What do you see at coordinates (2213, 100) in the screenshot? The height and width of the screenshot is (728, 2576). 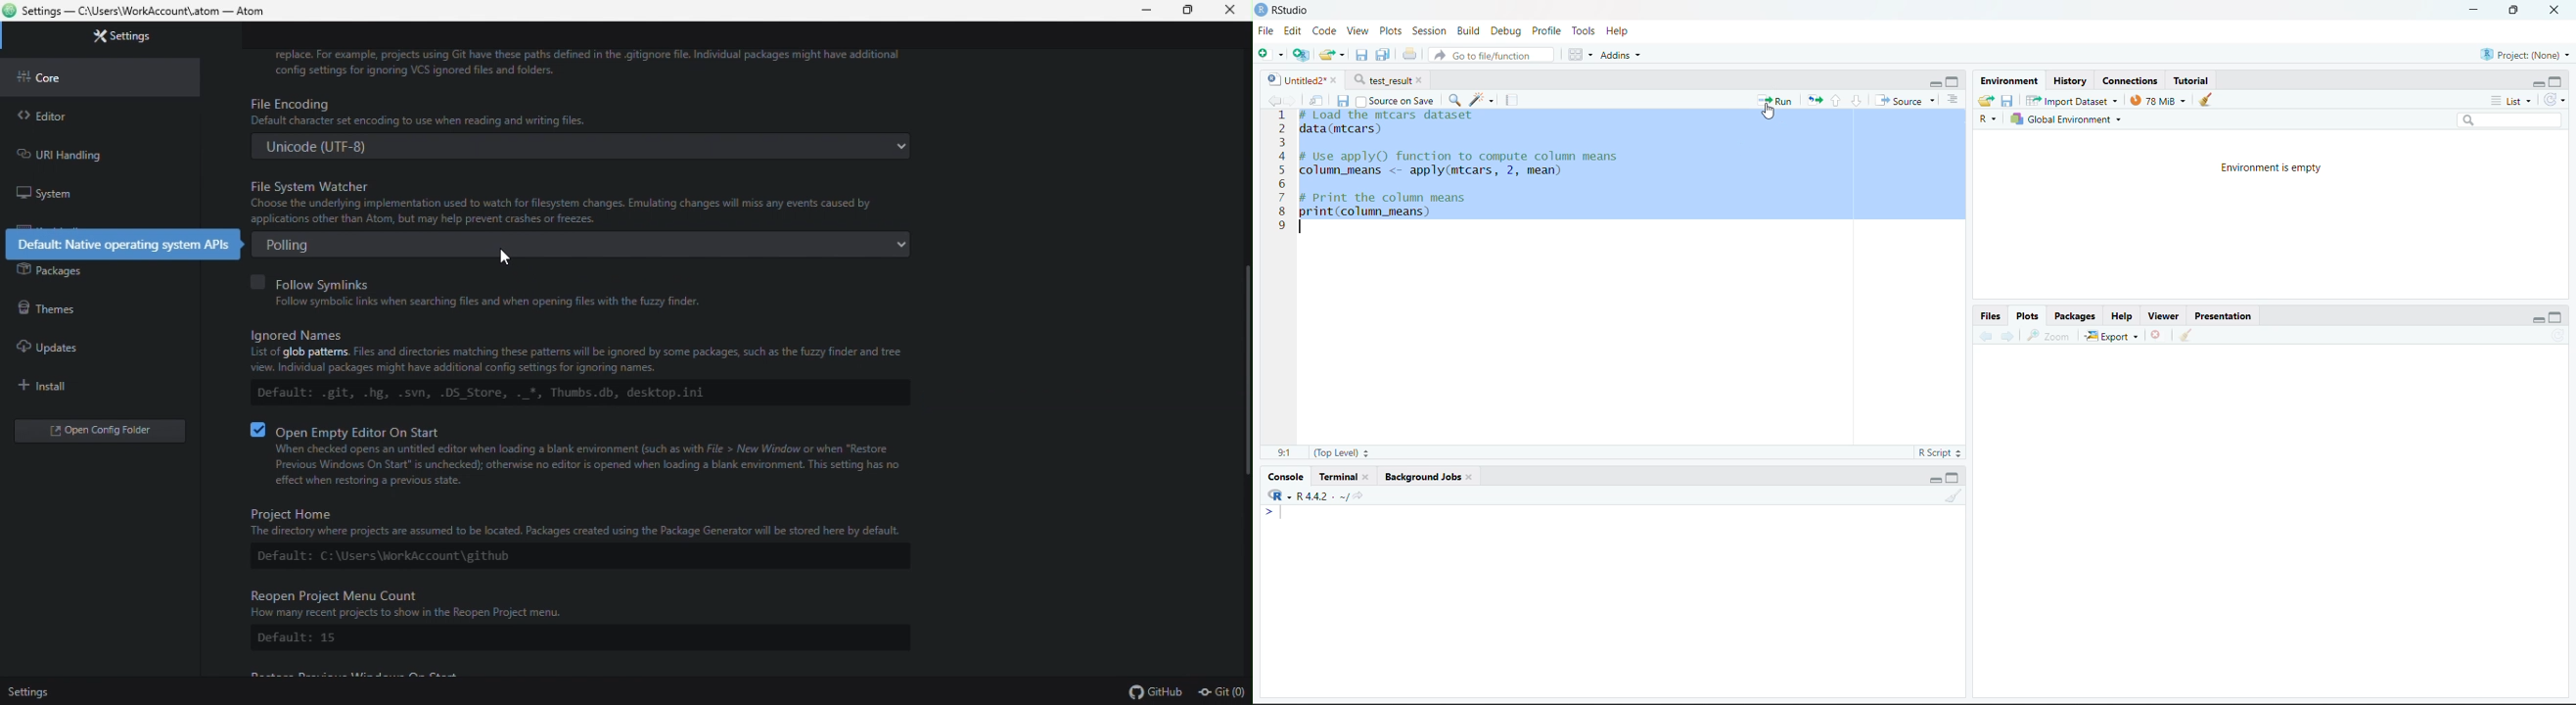 I see `Clear console (Ctrl +L)` at bounding box center [2213, 100].